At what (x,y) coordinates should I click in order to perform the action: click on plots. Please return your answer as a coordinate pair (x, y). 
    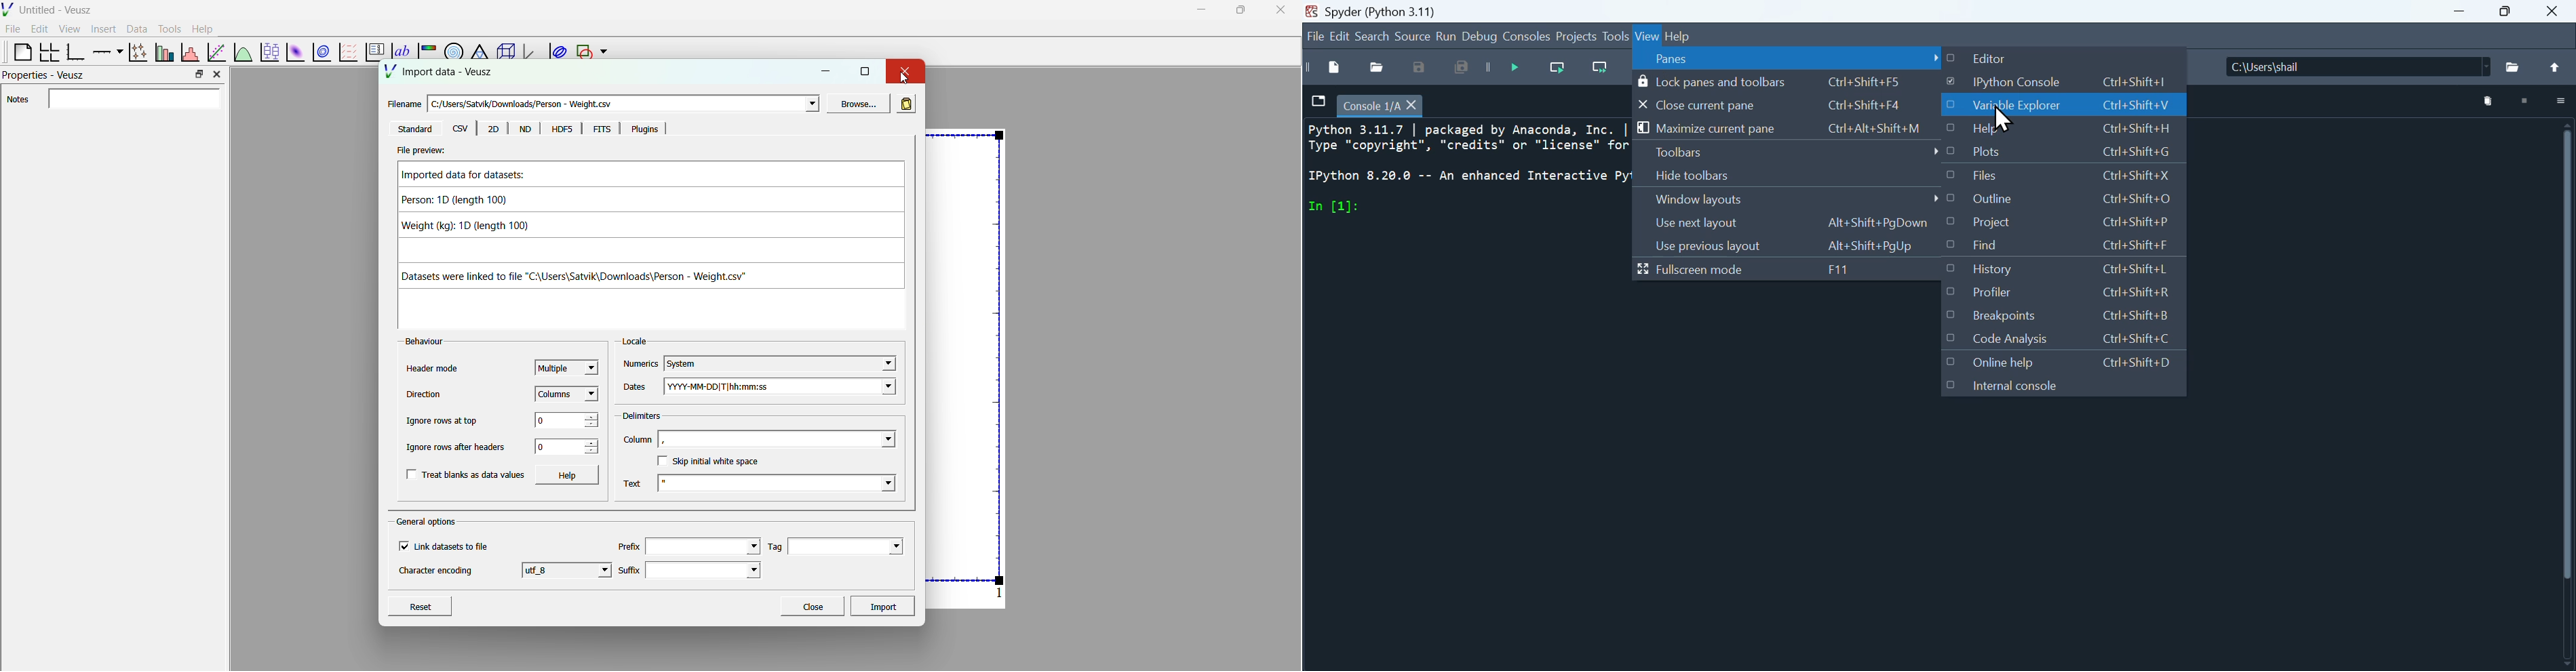
    Looking at the image, I should click on (2059, 153).